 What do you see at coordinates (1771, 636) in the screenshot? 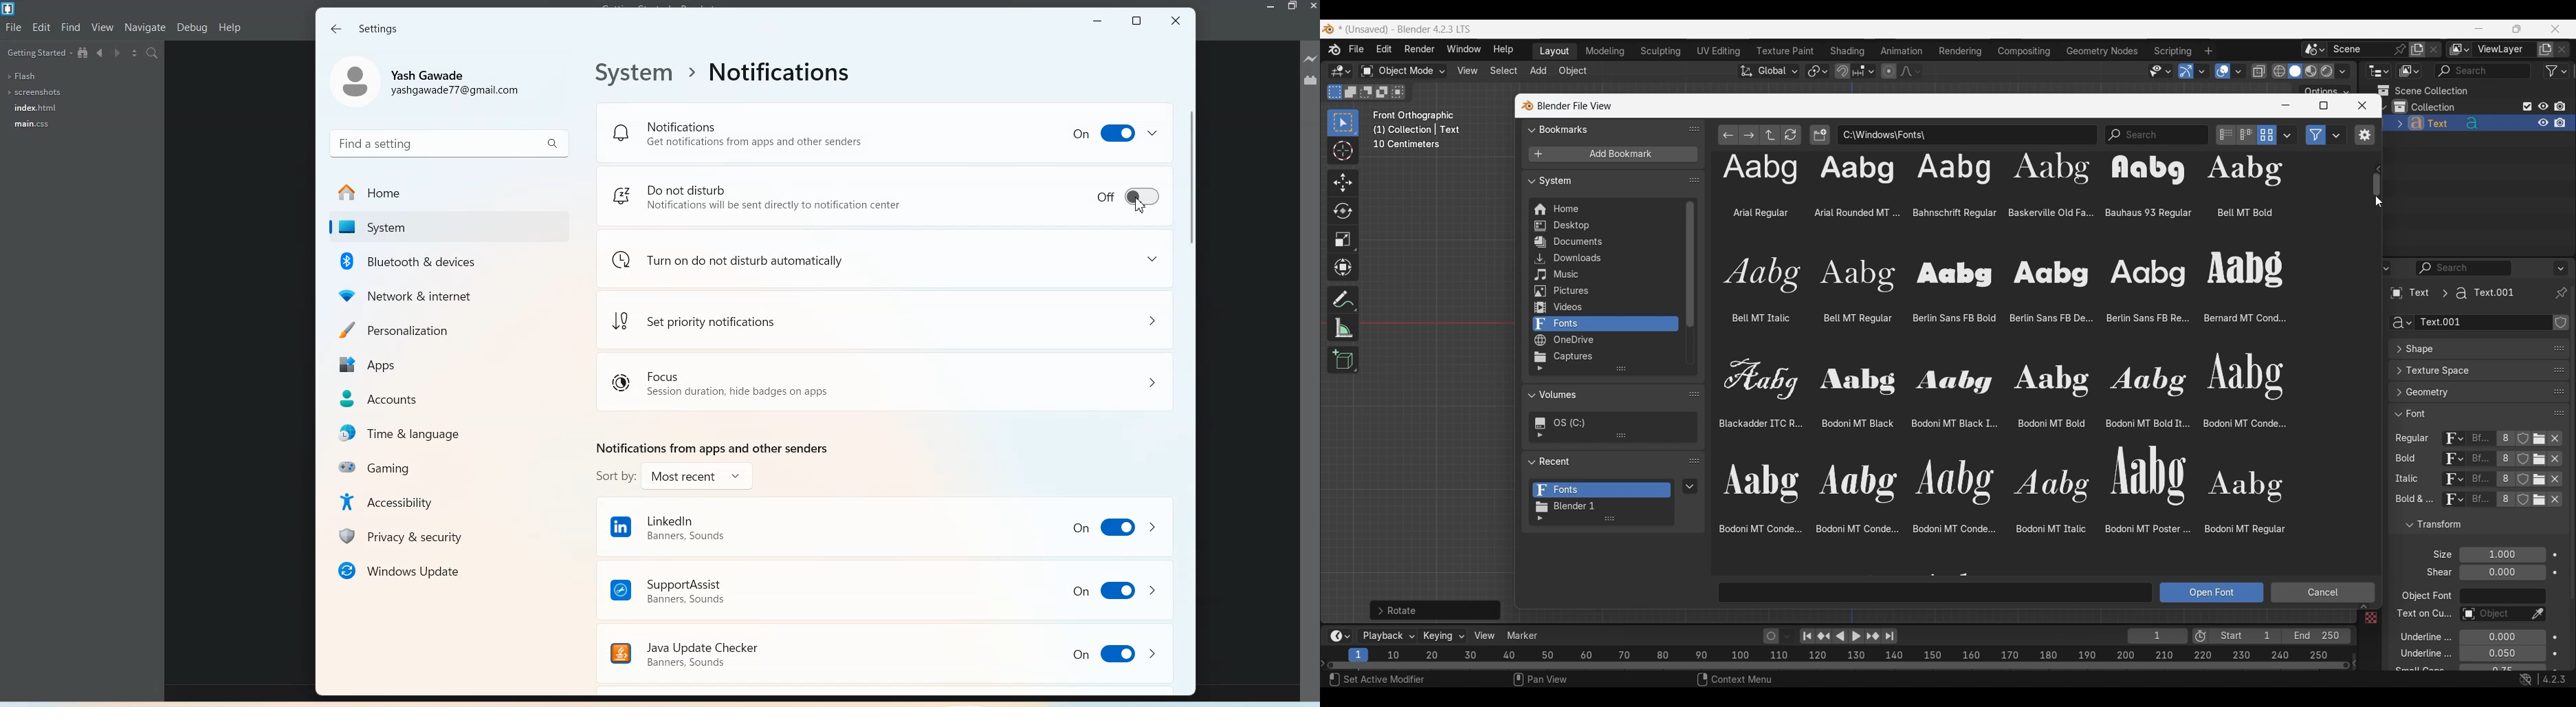
I see `Auto keying ` at bounding box center [1771, 636].